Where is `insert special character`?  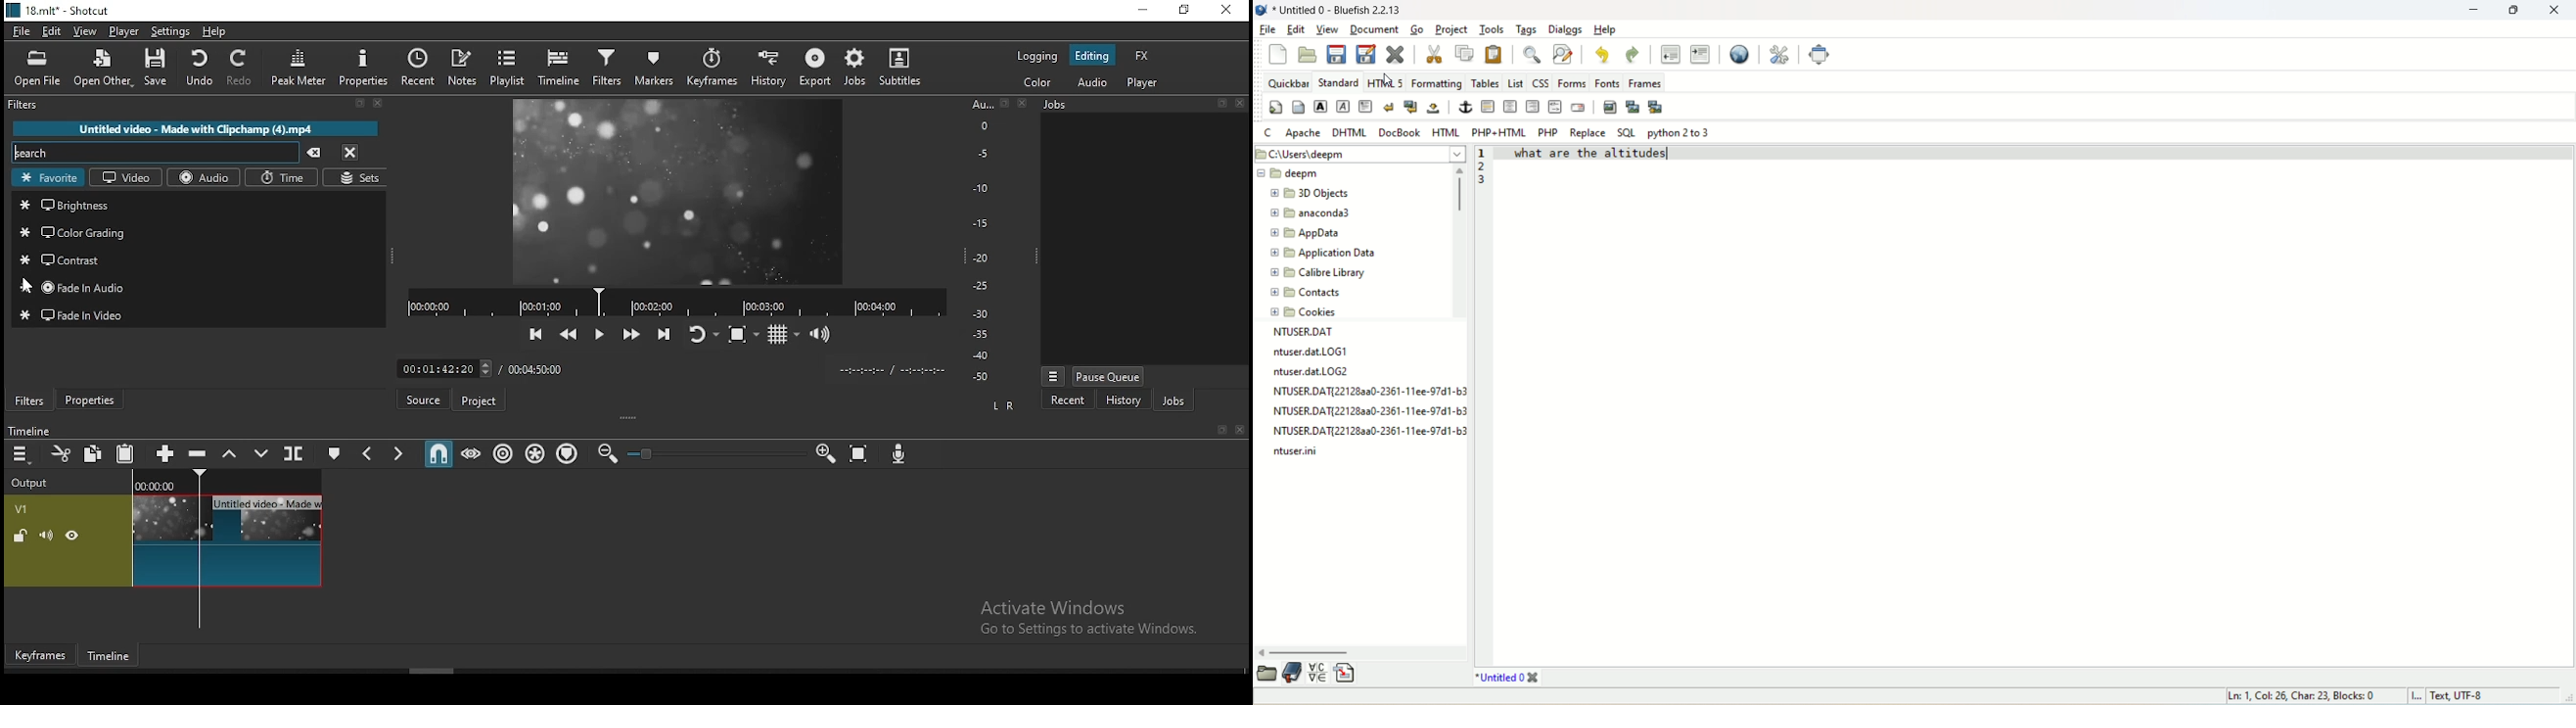
insert special character is located at coordinates (1317, 673).